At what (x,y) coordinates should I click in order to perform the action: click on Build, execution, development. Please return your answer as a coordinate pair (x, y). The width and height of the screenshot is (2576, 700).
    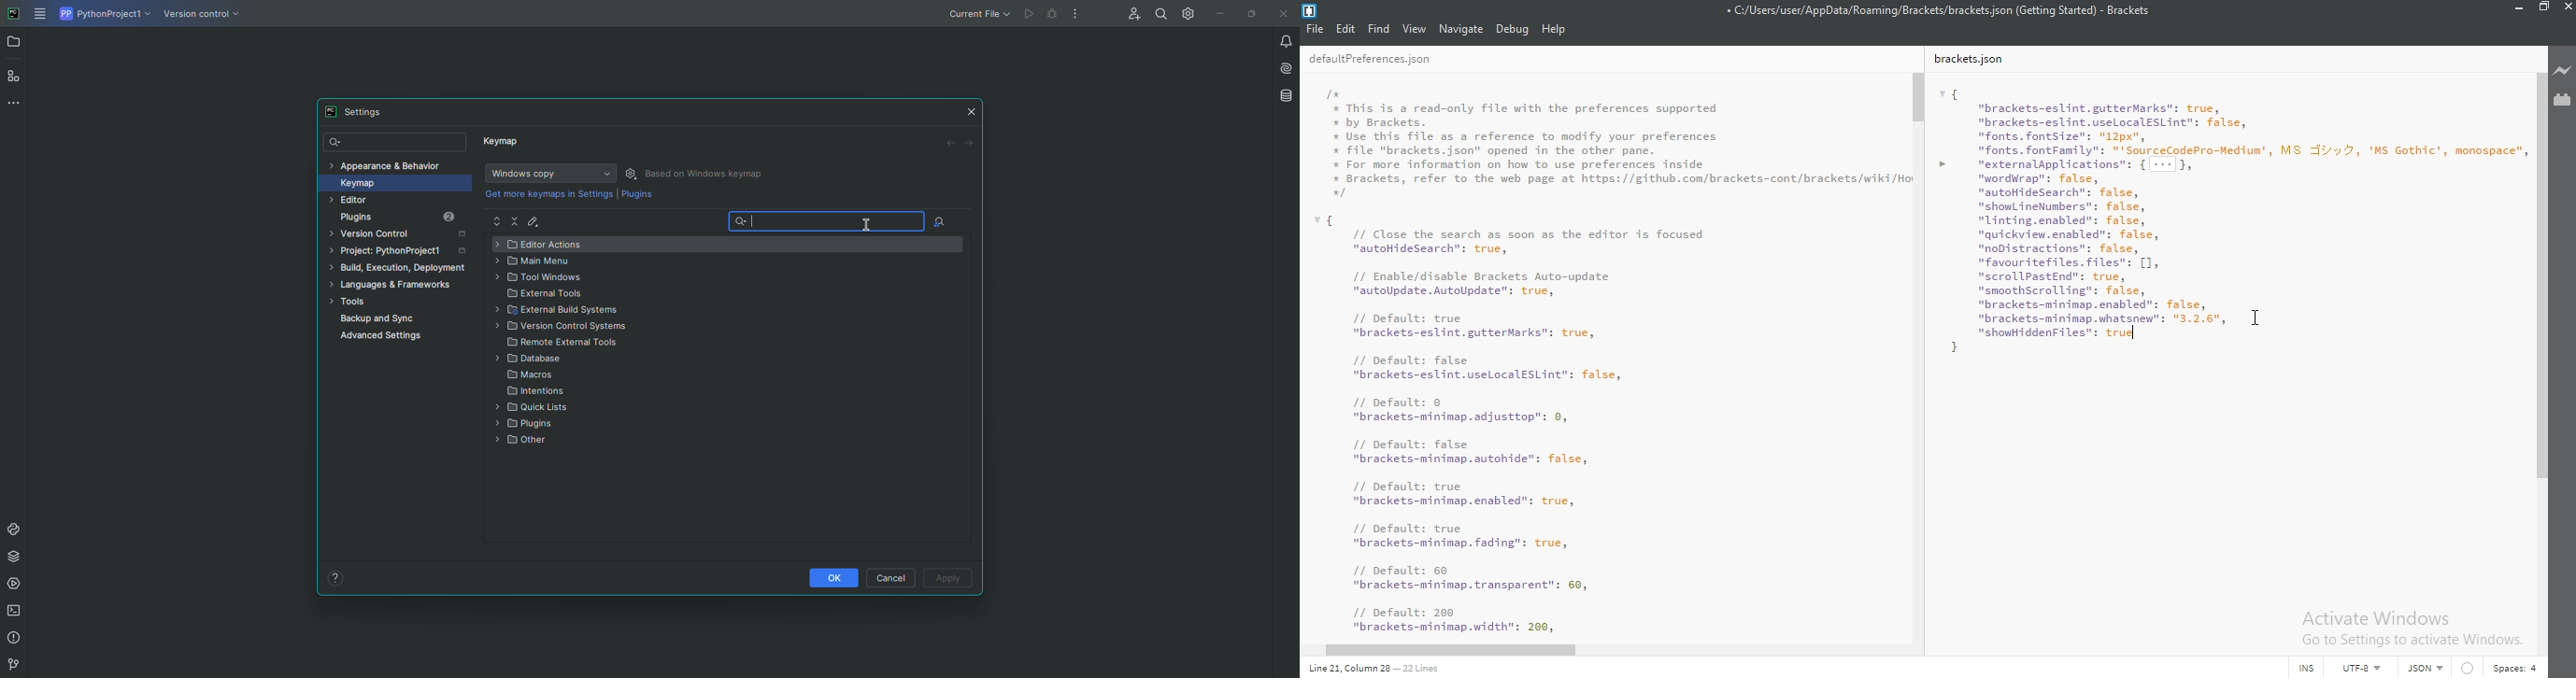
    Looking at the image, I should click on (401, 270).